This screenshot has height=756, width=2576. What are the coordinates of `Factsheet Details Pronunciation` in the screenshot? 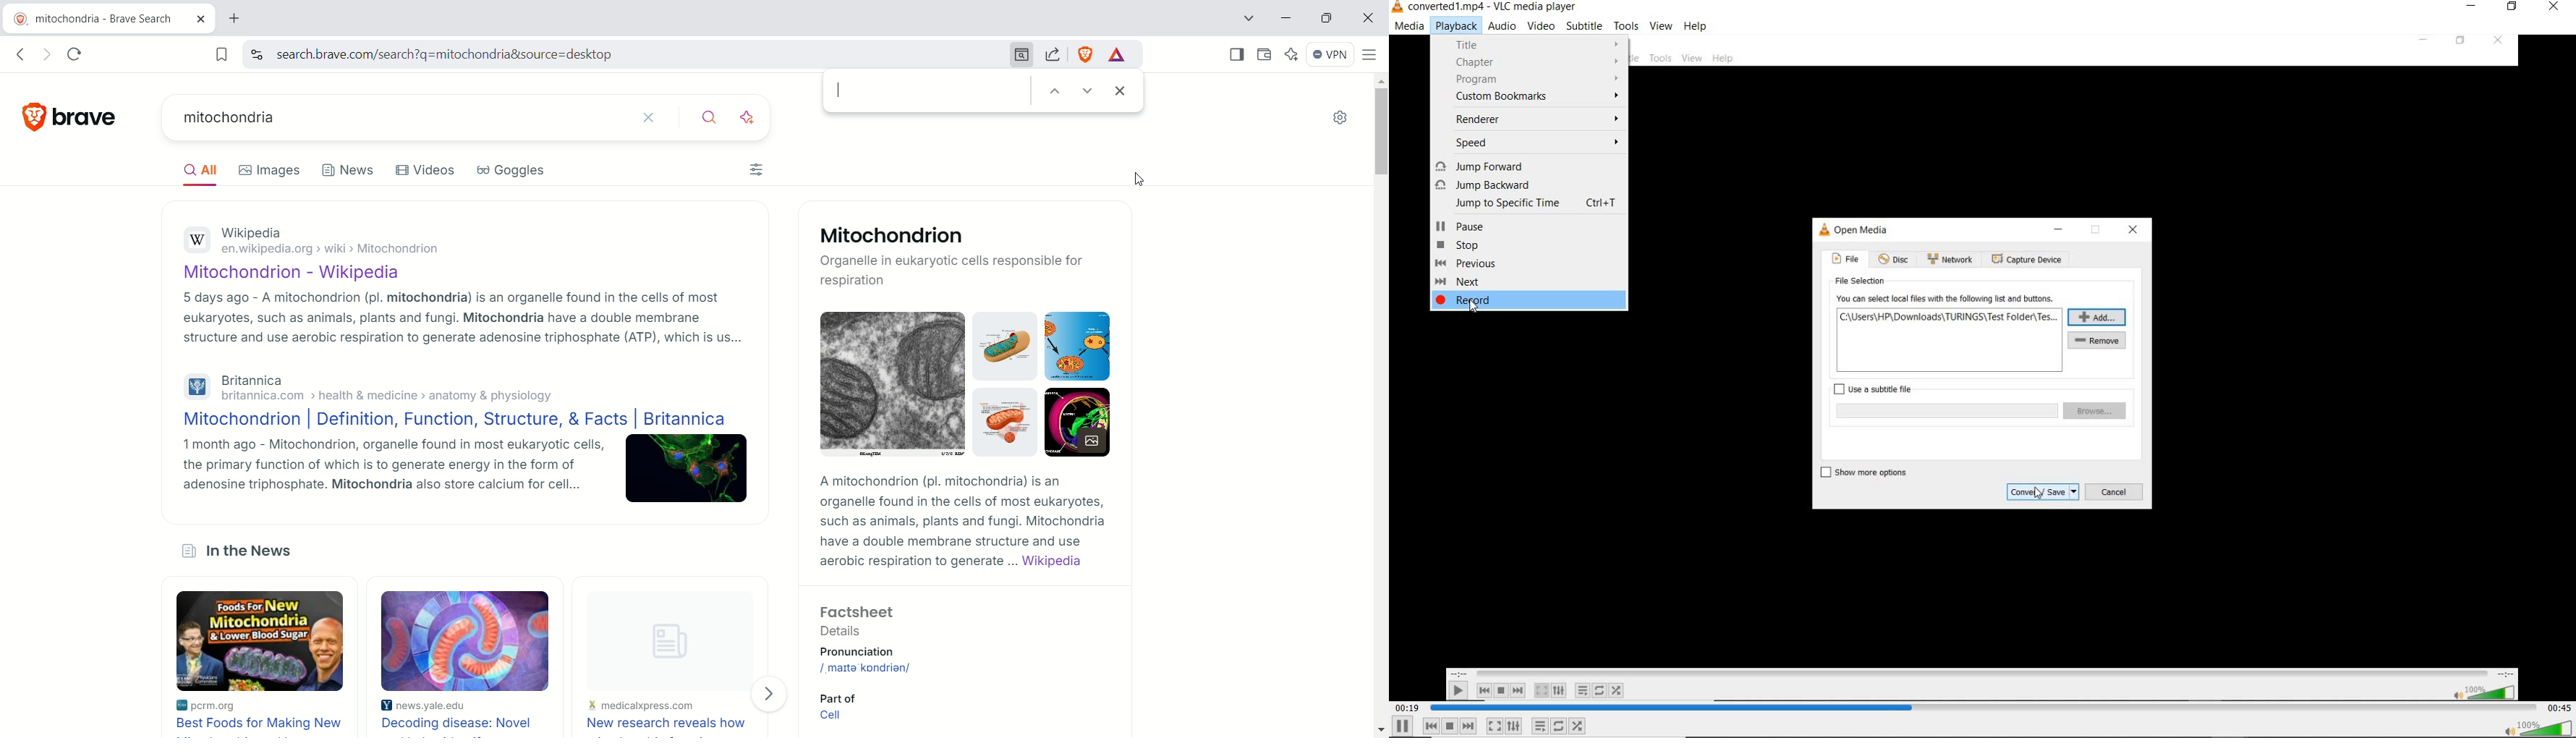 It's located at (889, 632).